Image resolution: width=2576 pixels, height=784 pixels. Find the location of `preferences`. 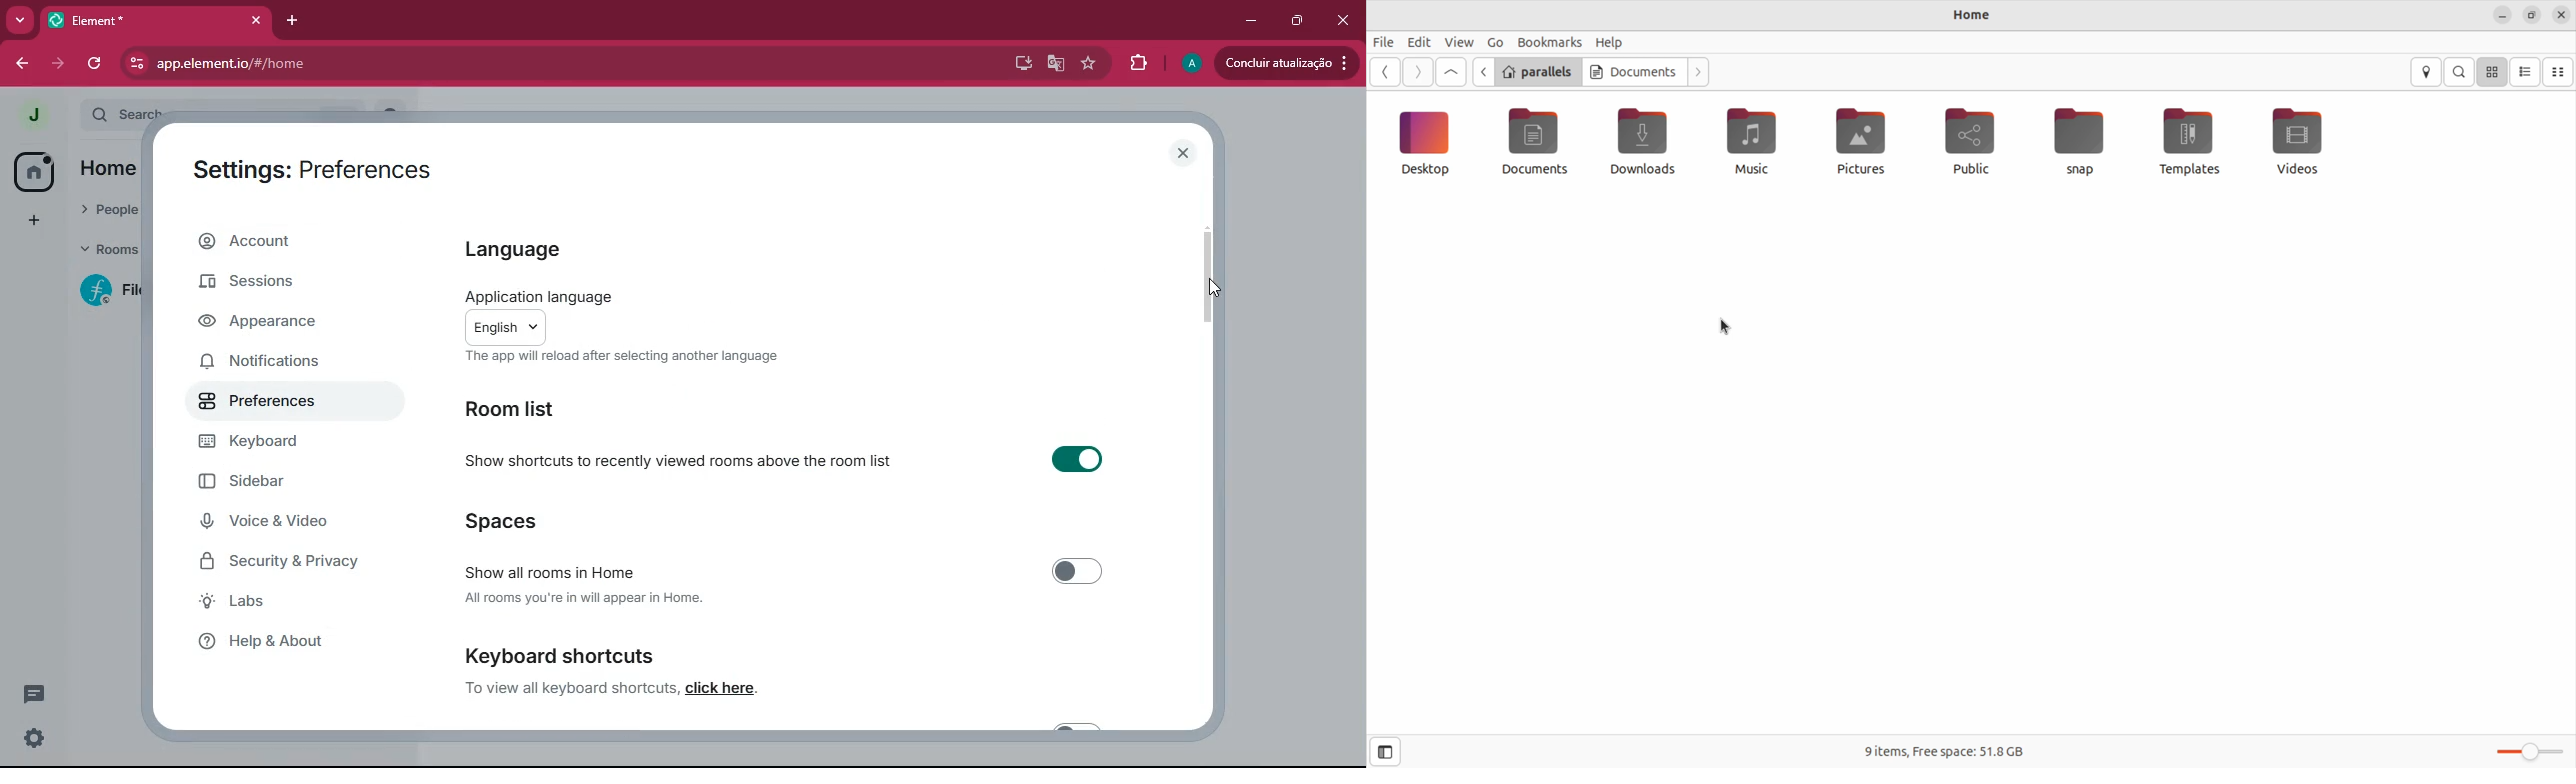

preferences is located at coordinates (277, 403).